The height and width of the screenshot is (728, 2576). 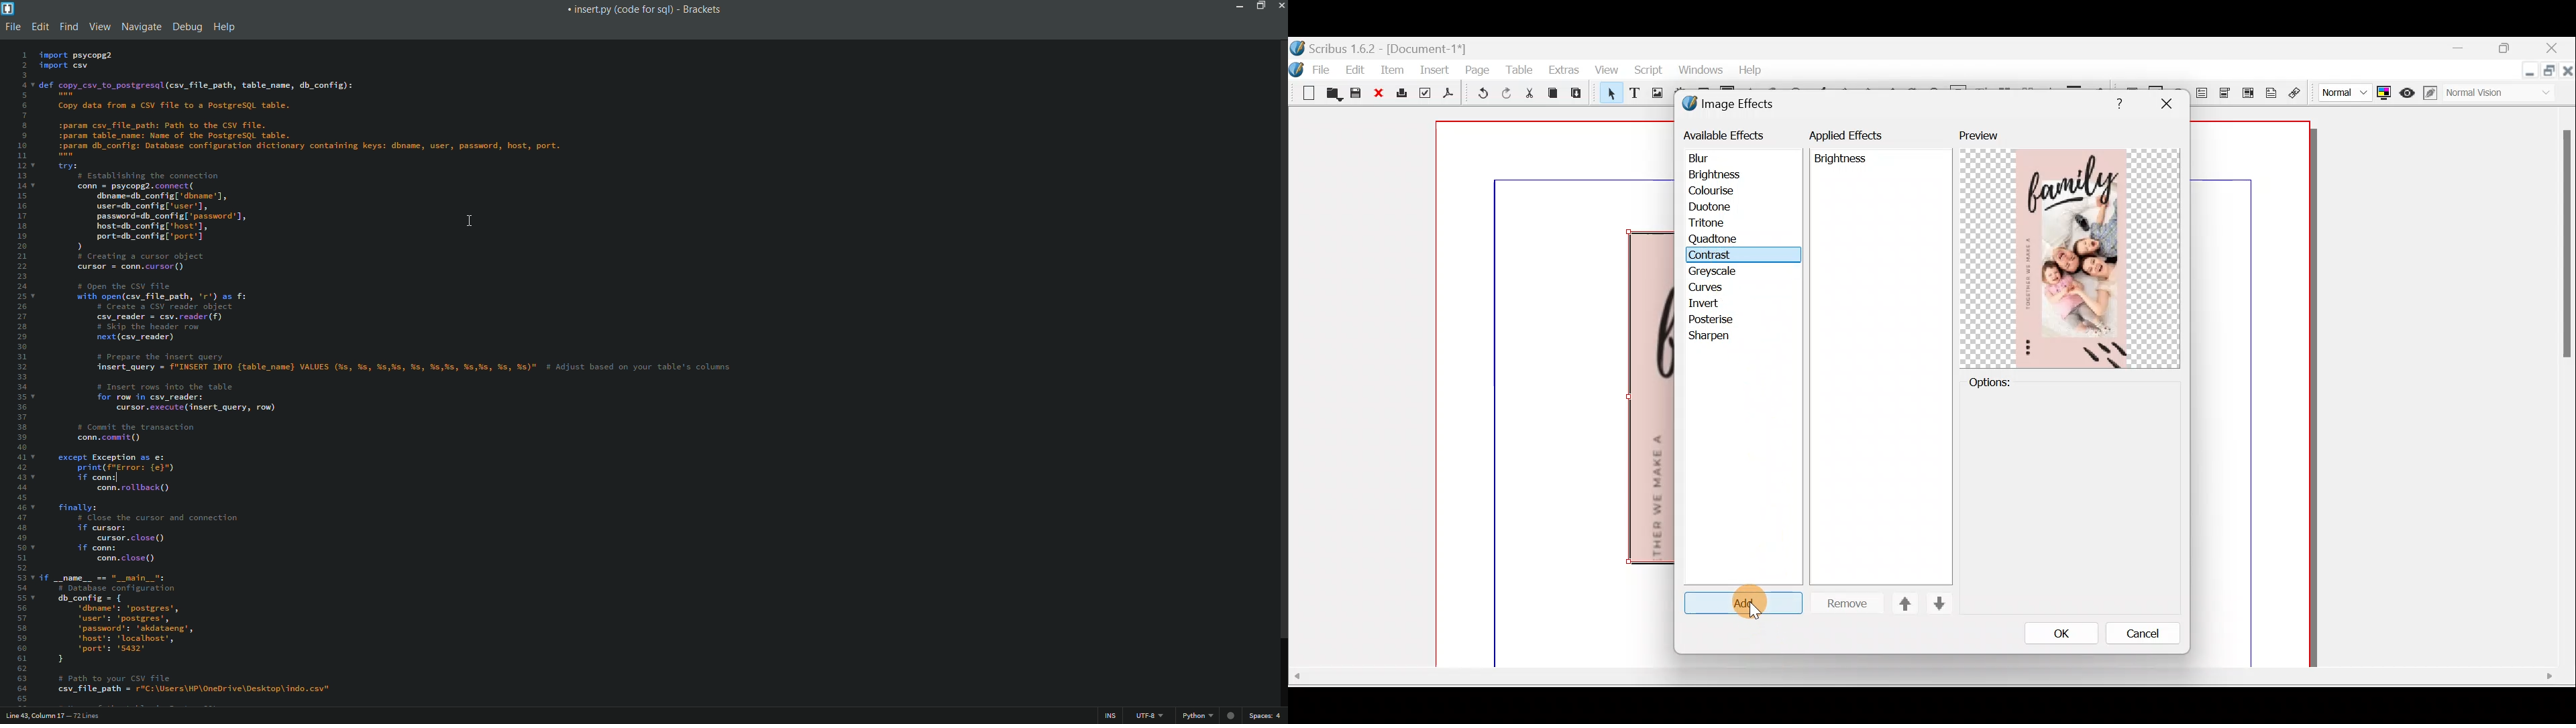 What do you see at coordinates (1736, 105) in the screenshot?
I see `Image effects` at bounding box center [1736, 105].